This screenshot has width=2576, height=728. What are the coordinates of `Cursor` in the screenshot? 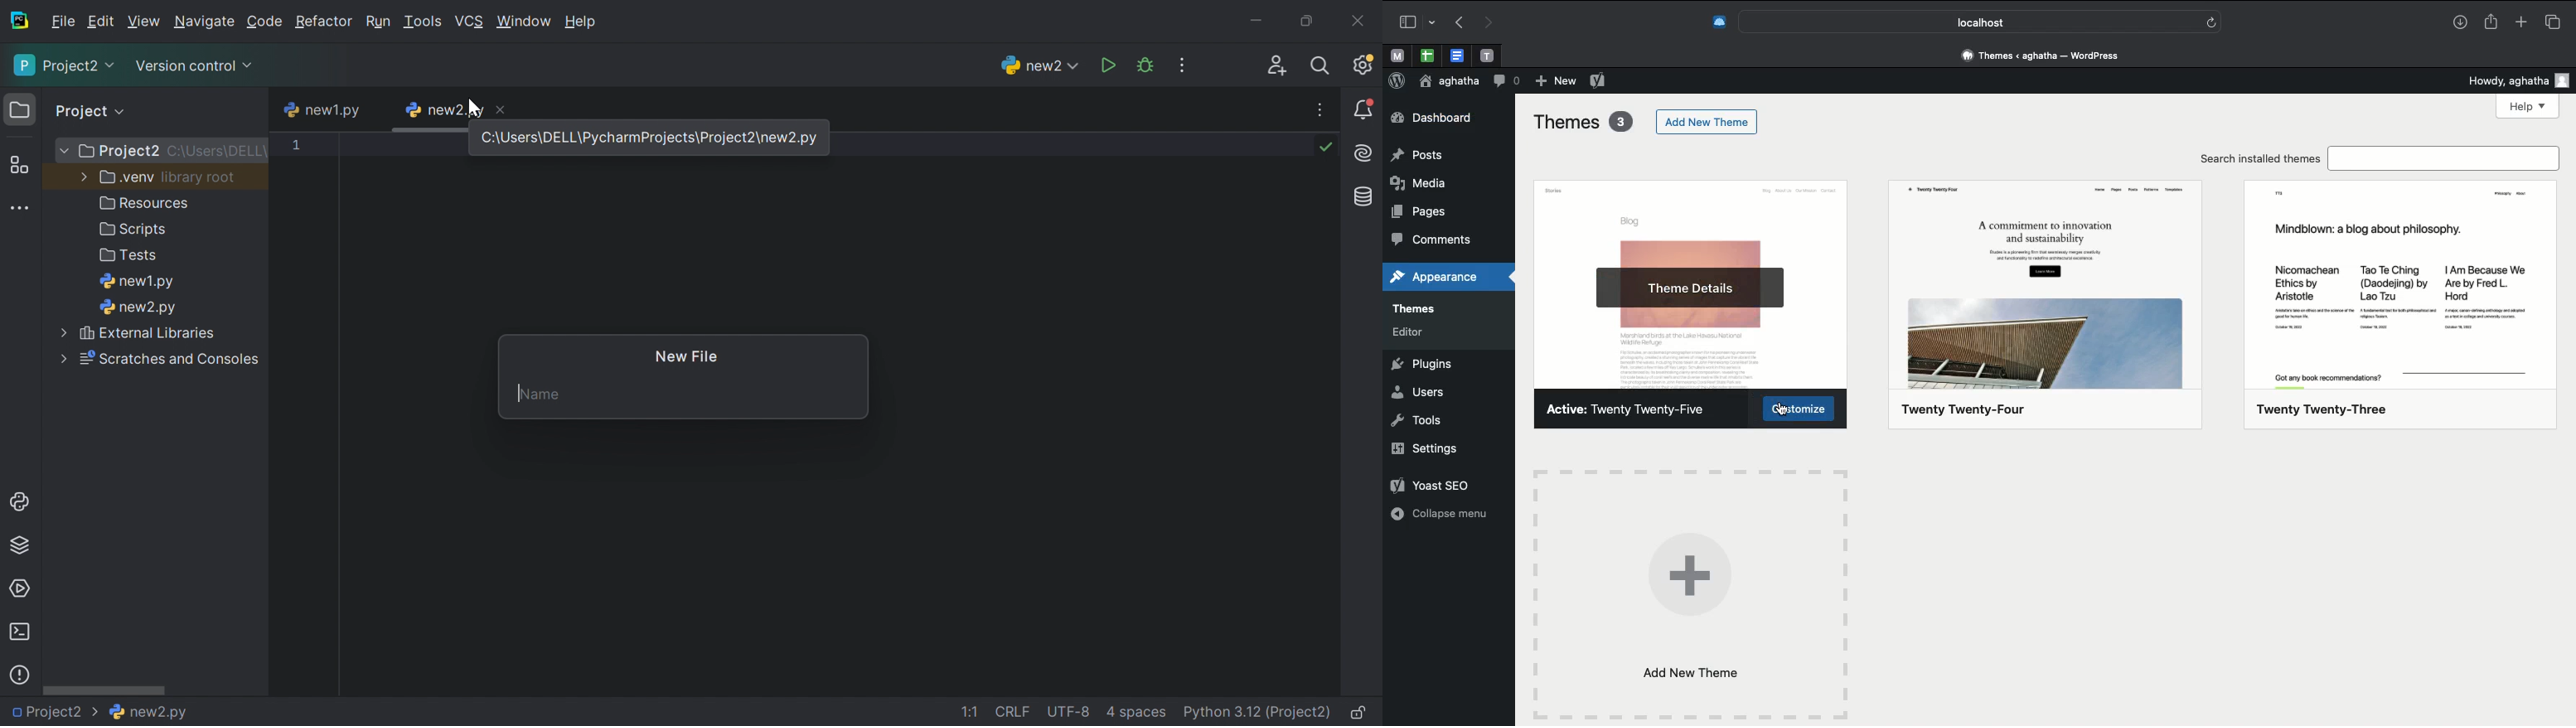 It's located at (476, 108).